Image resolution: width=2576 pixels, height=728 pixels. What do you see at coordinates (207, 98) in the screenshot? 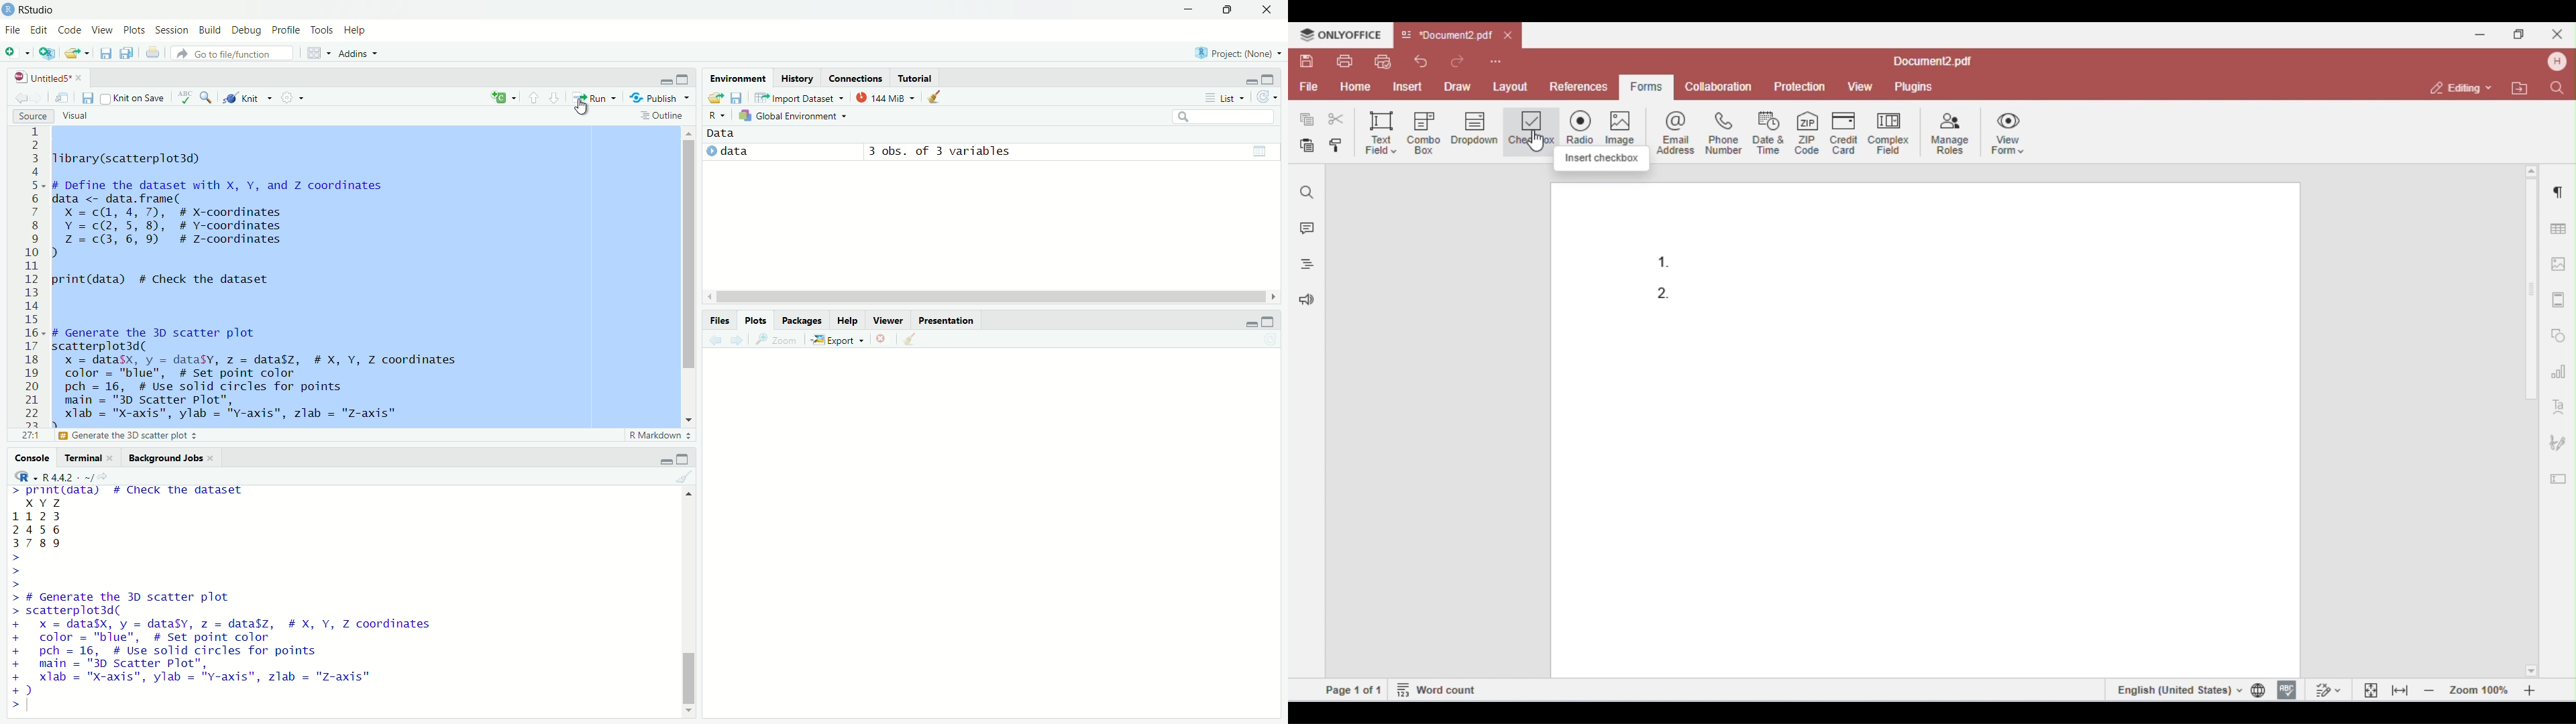
I see `find/replace` at bounding box center [207, 98].